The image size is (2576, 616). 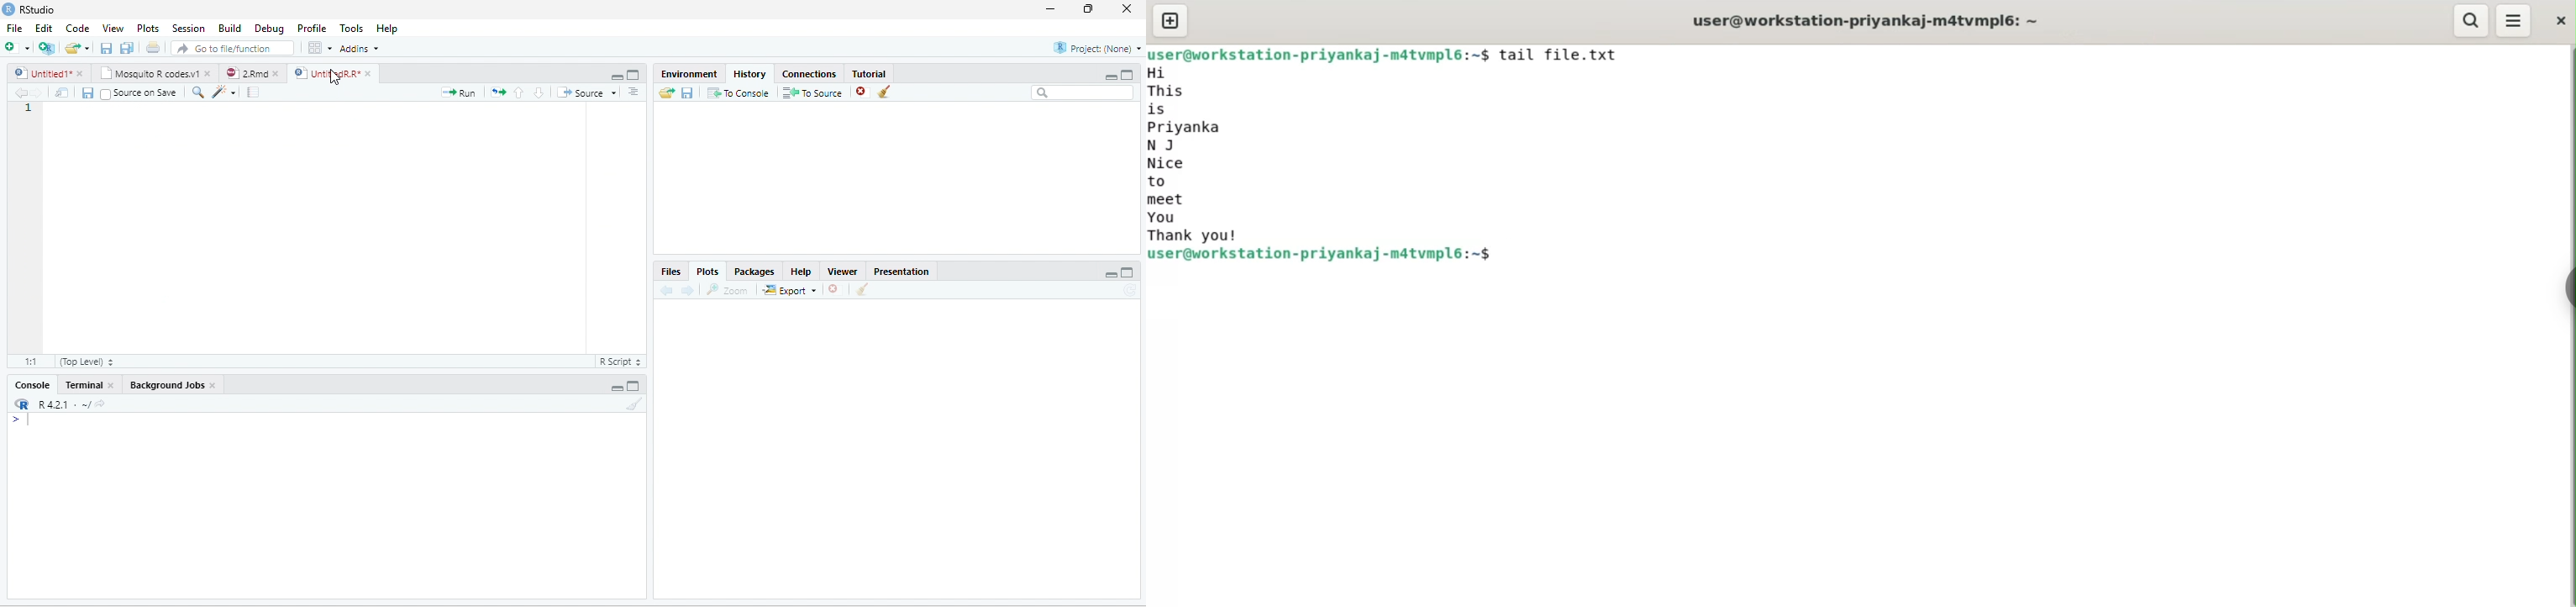 What do you see at coordinates (148, 73) in the screenshot?
I see `Mosquito R codes.v1` at bounding box center [148, 73].